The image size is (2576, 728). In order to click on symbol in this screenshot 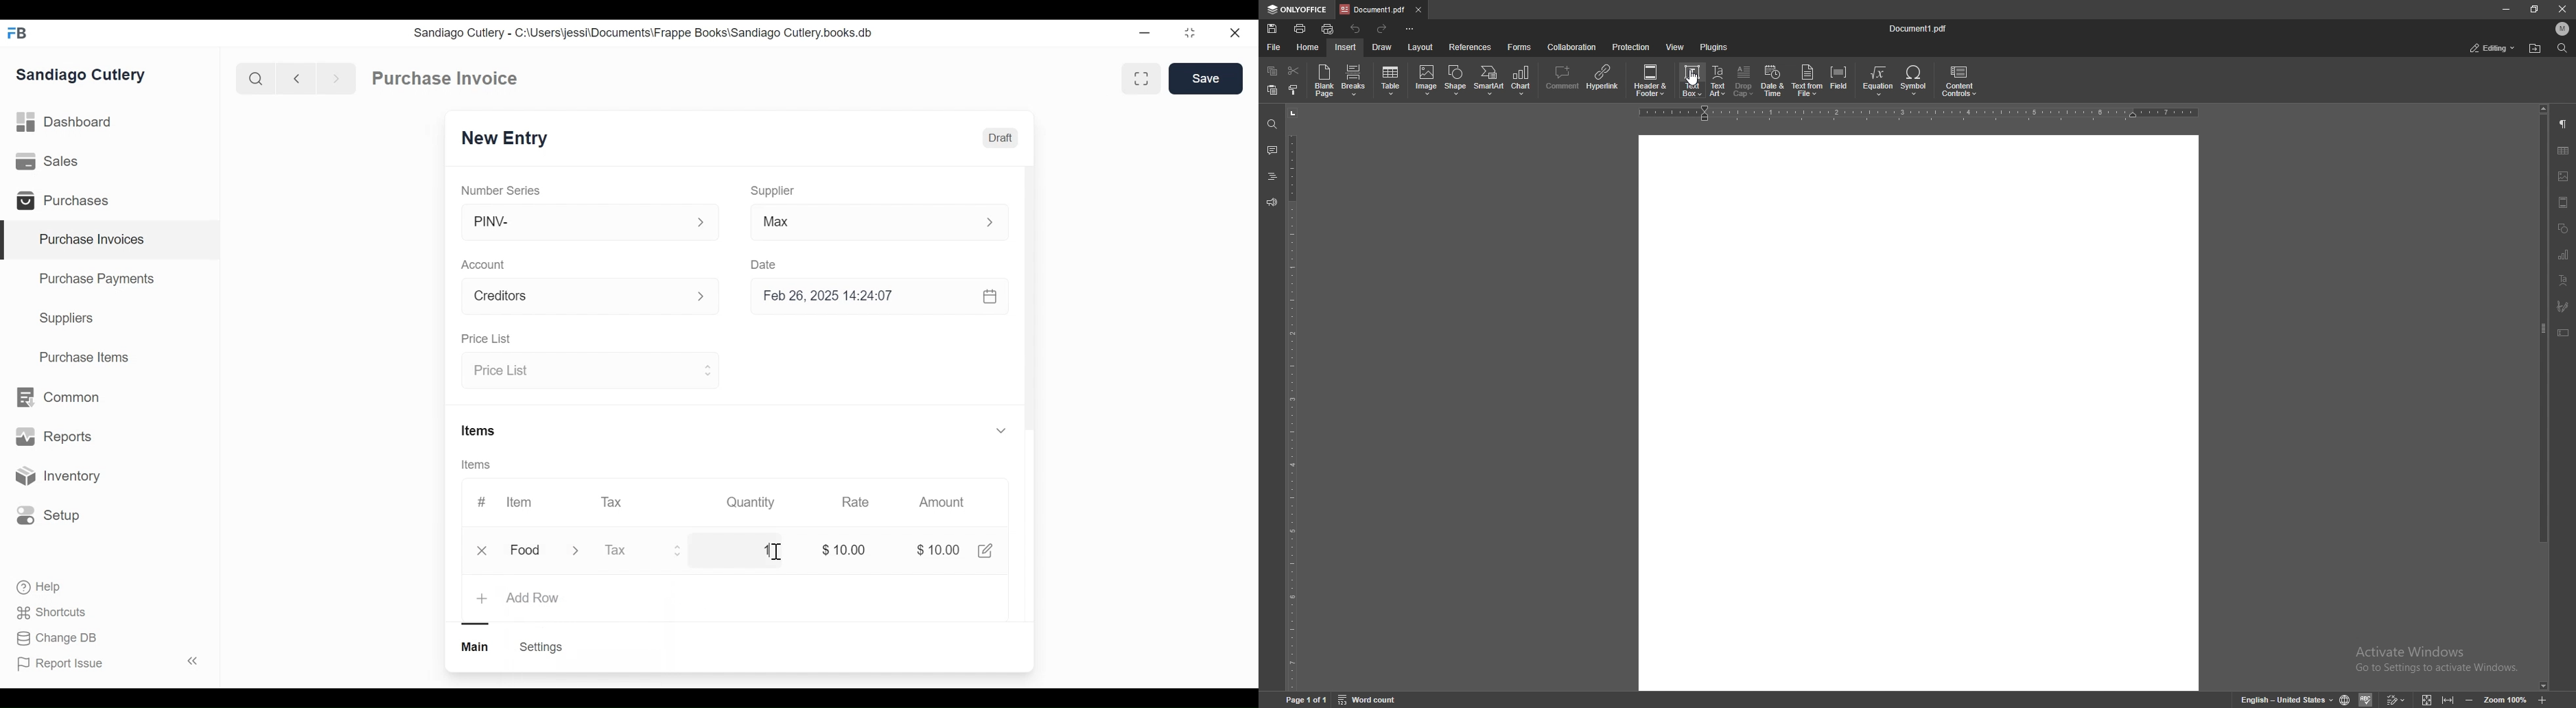, I will do `click(1915, 81)`.